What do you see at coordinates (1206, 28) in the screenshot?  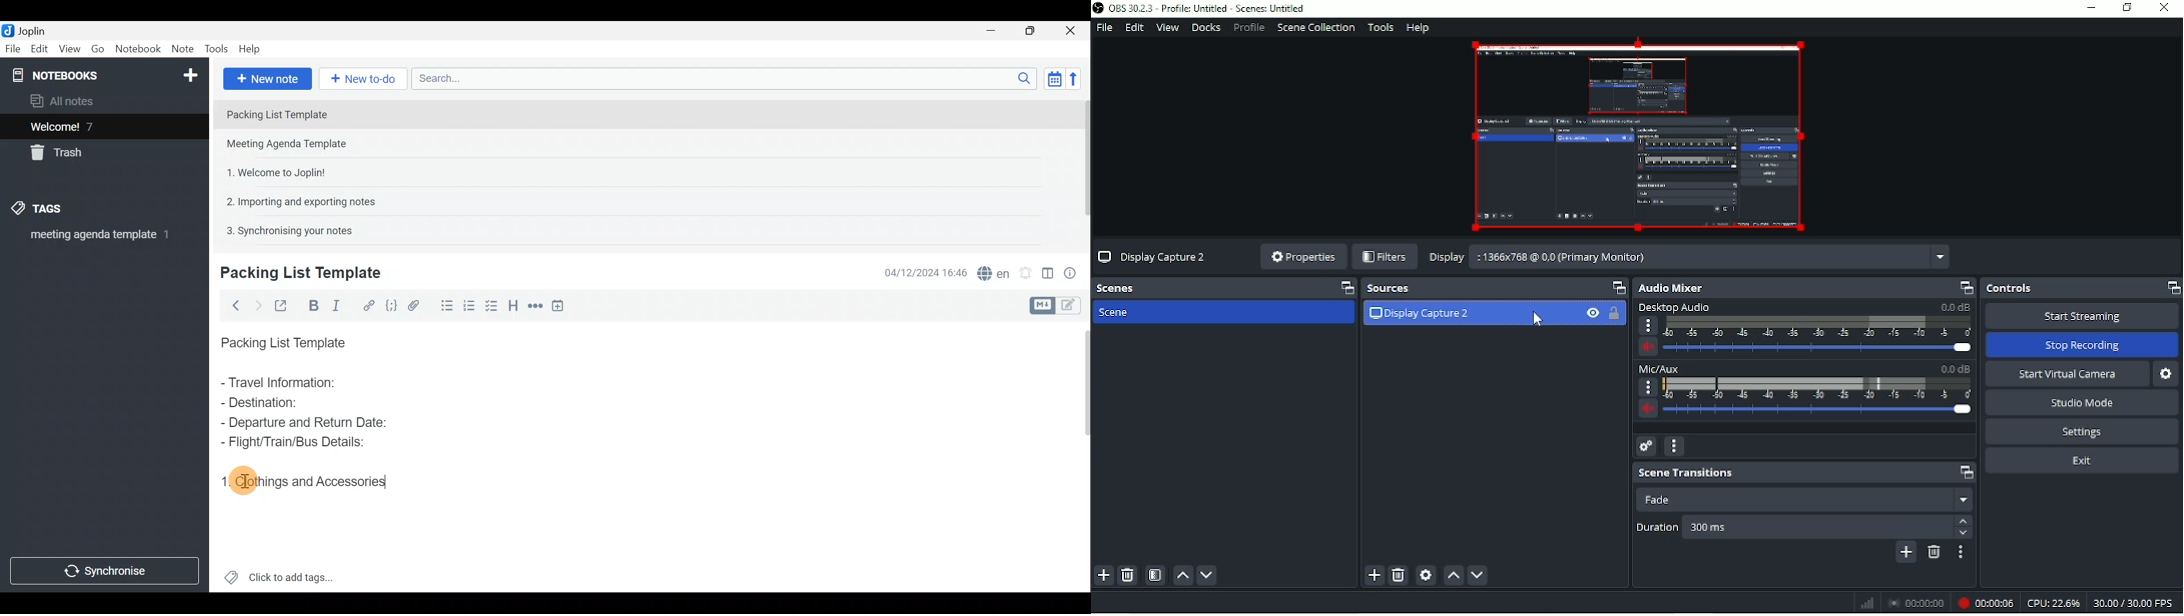 I see `Docks` at bounding box center [1206, 28].